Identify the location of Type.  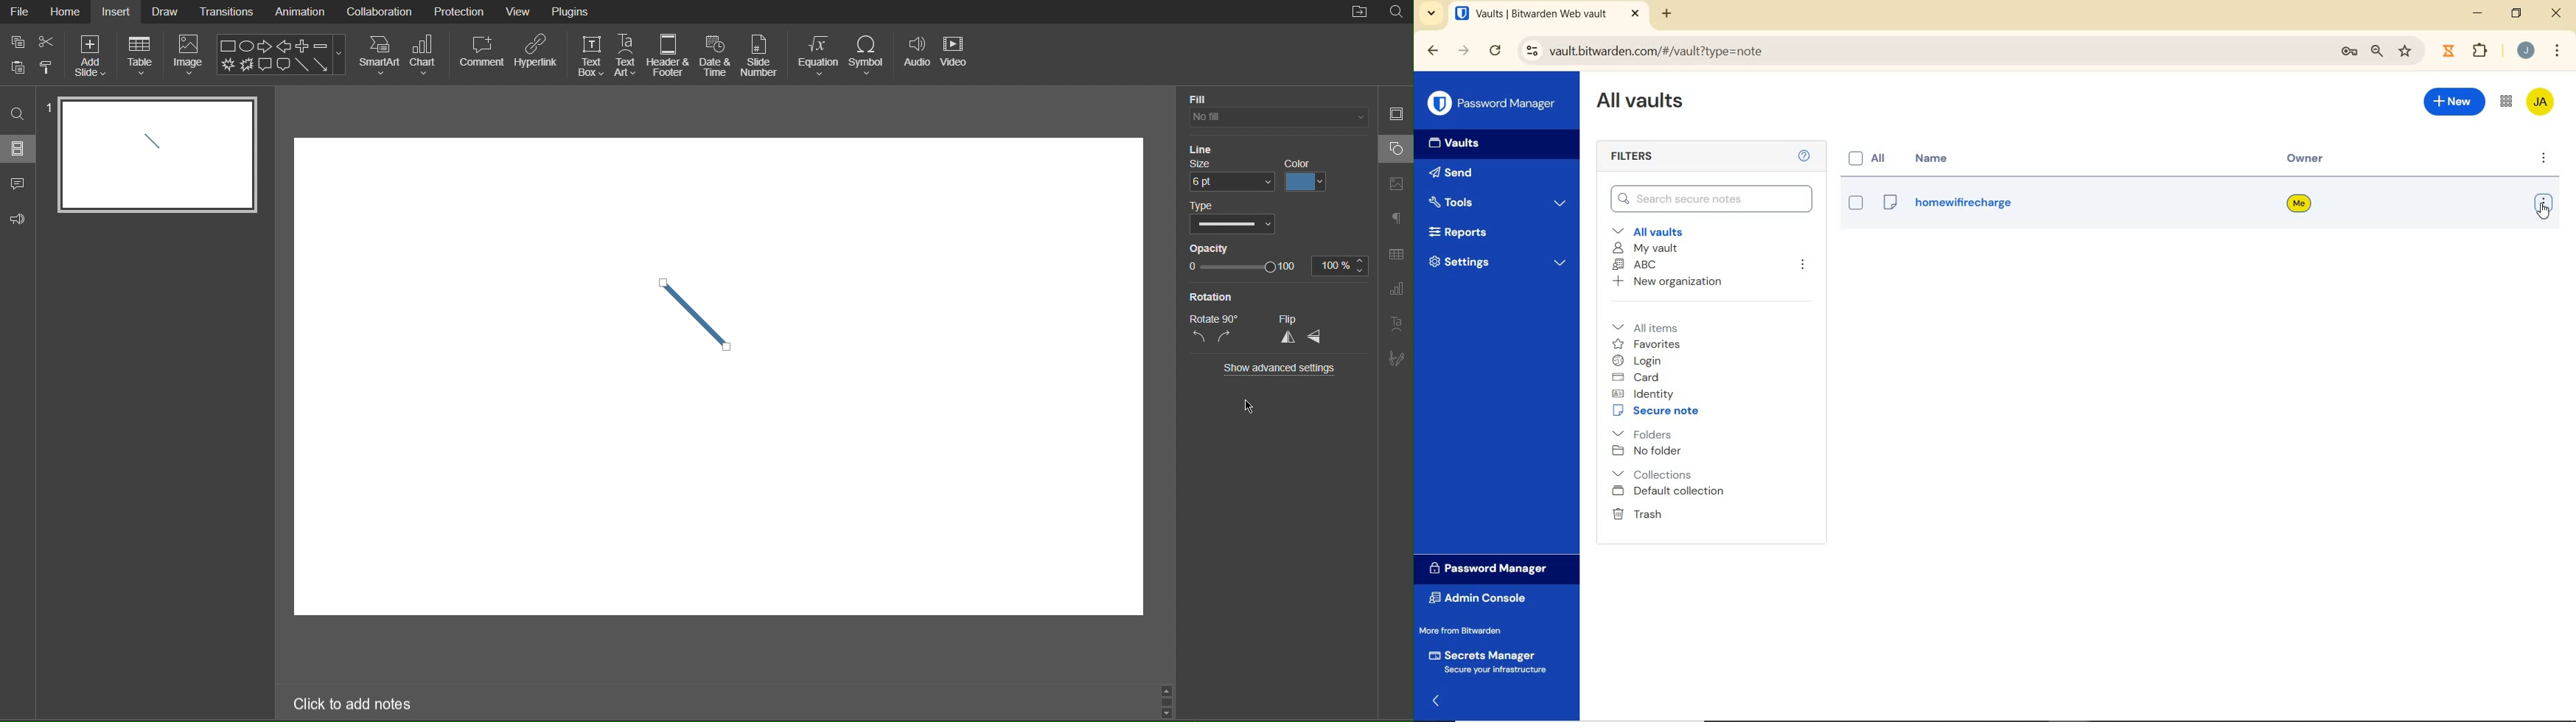
(1202, 206).